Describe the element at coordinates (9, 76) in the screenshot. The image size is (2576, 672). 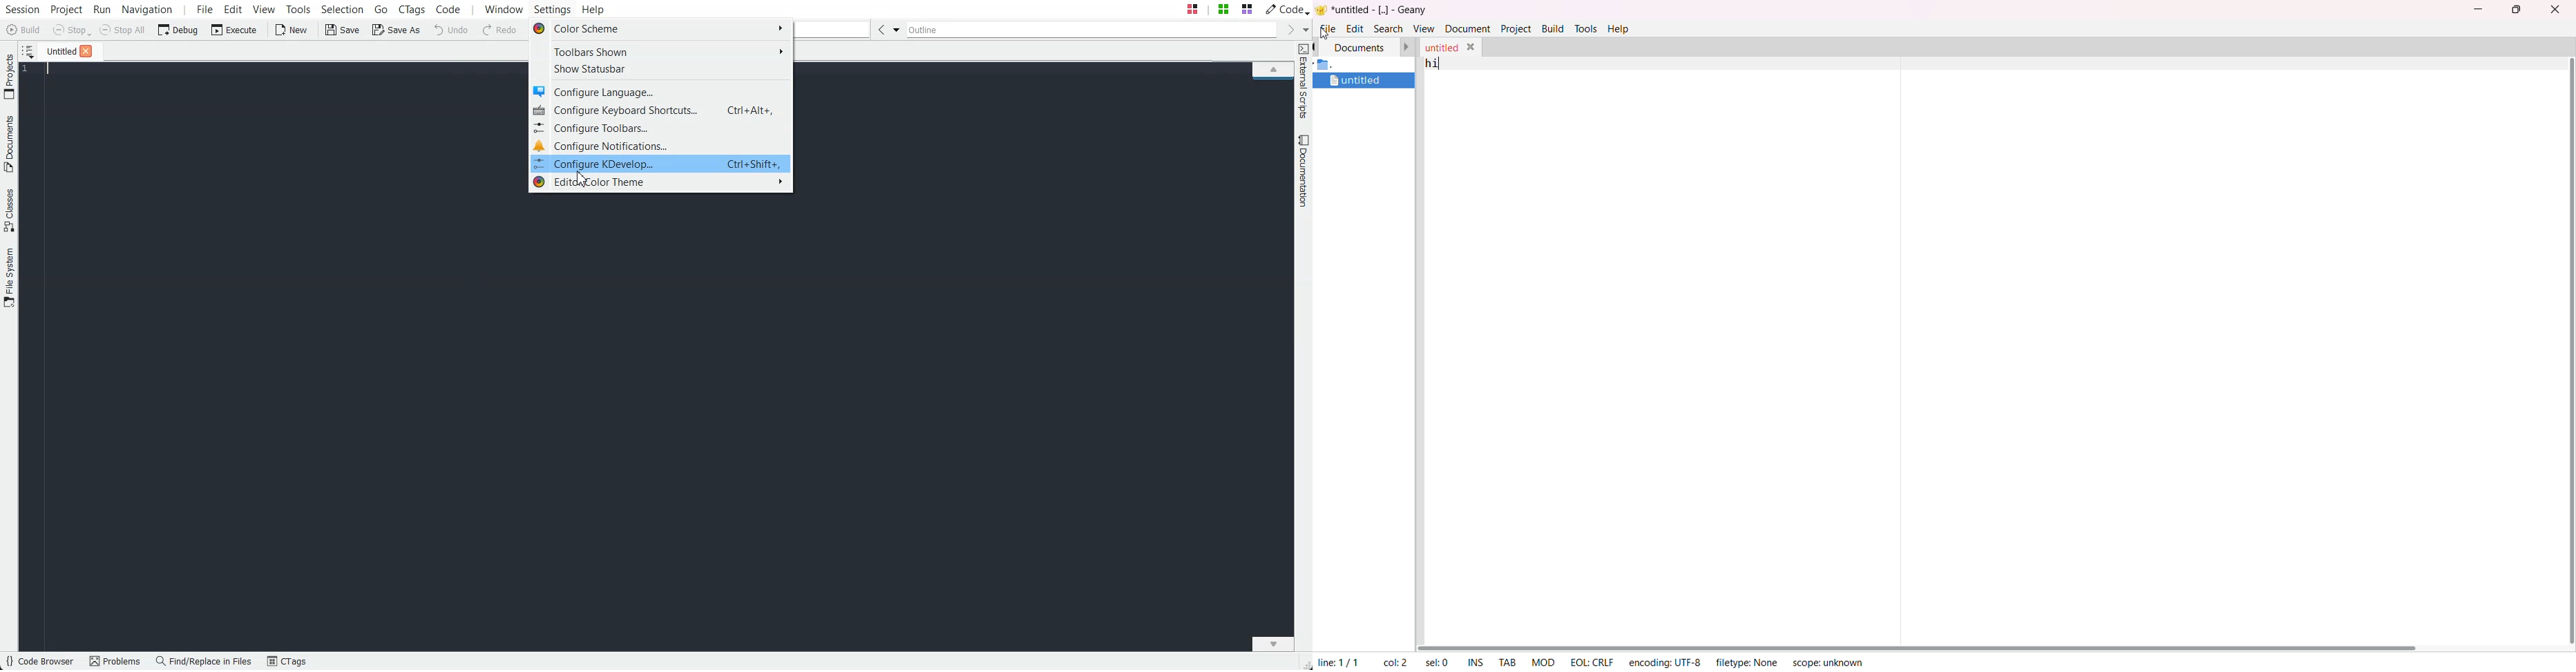
I see `Project` at that location.